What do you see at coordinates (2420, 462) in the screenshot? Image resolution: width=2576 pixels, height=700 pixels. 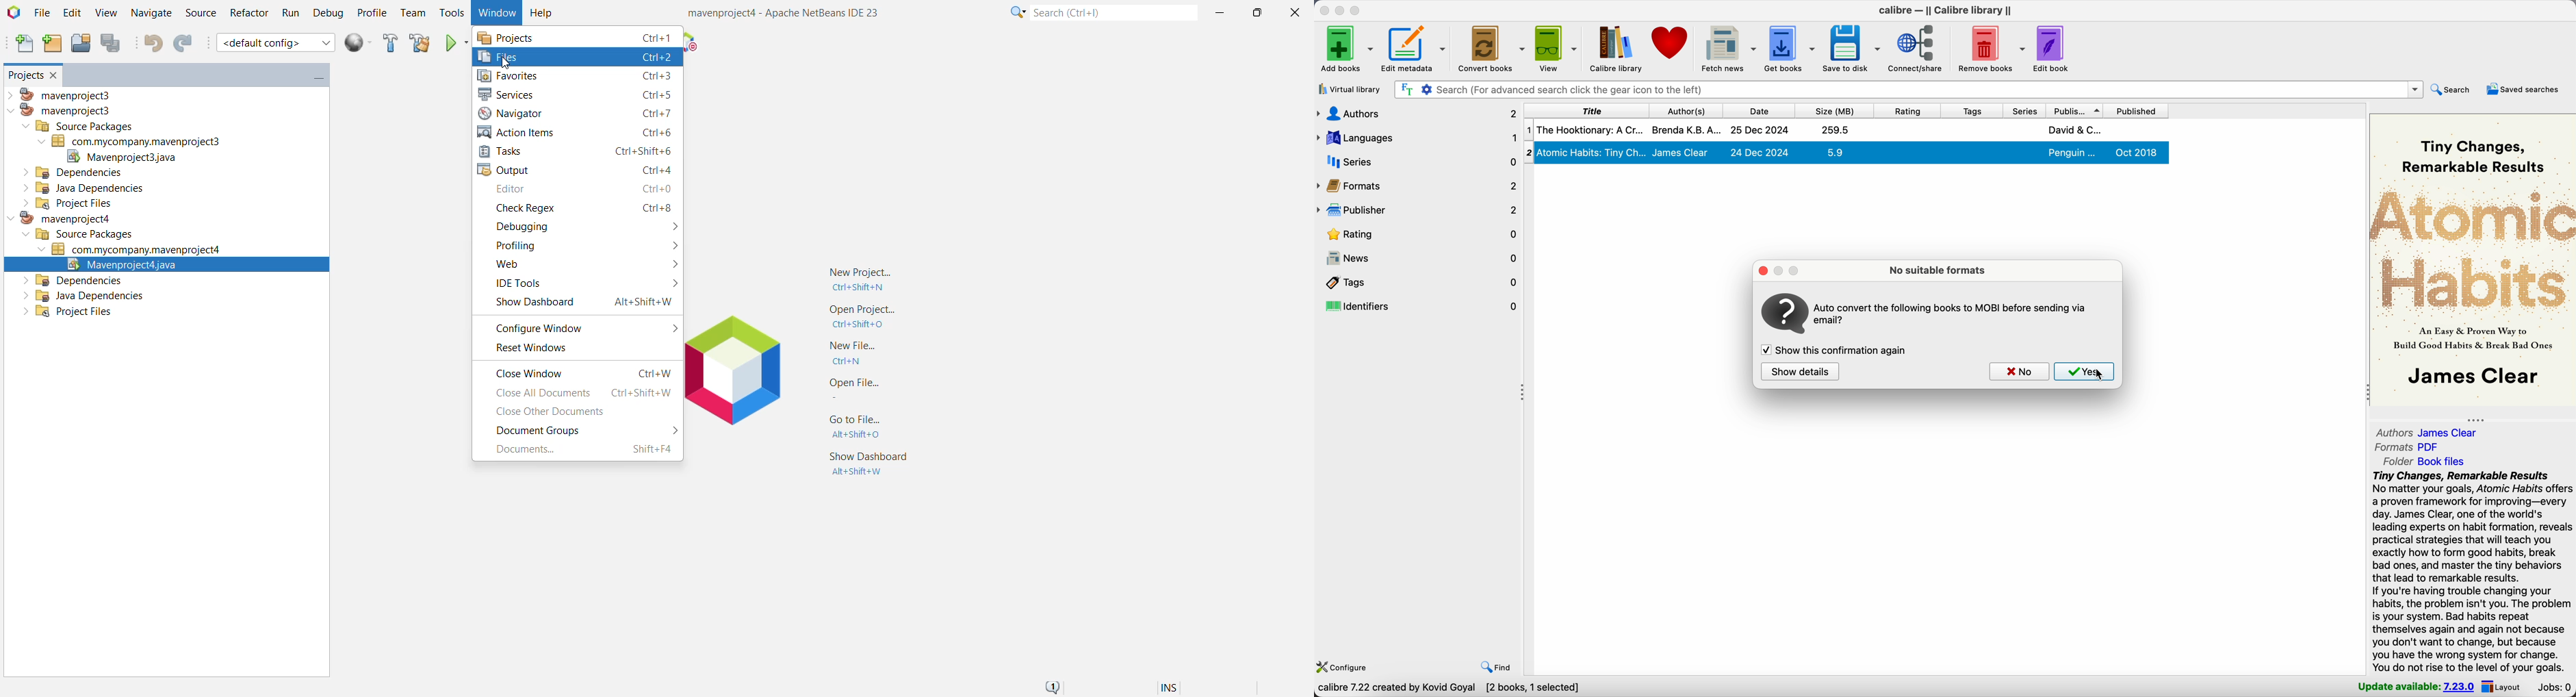 I see `folder Book Files` at bounding box center [2420, 462].